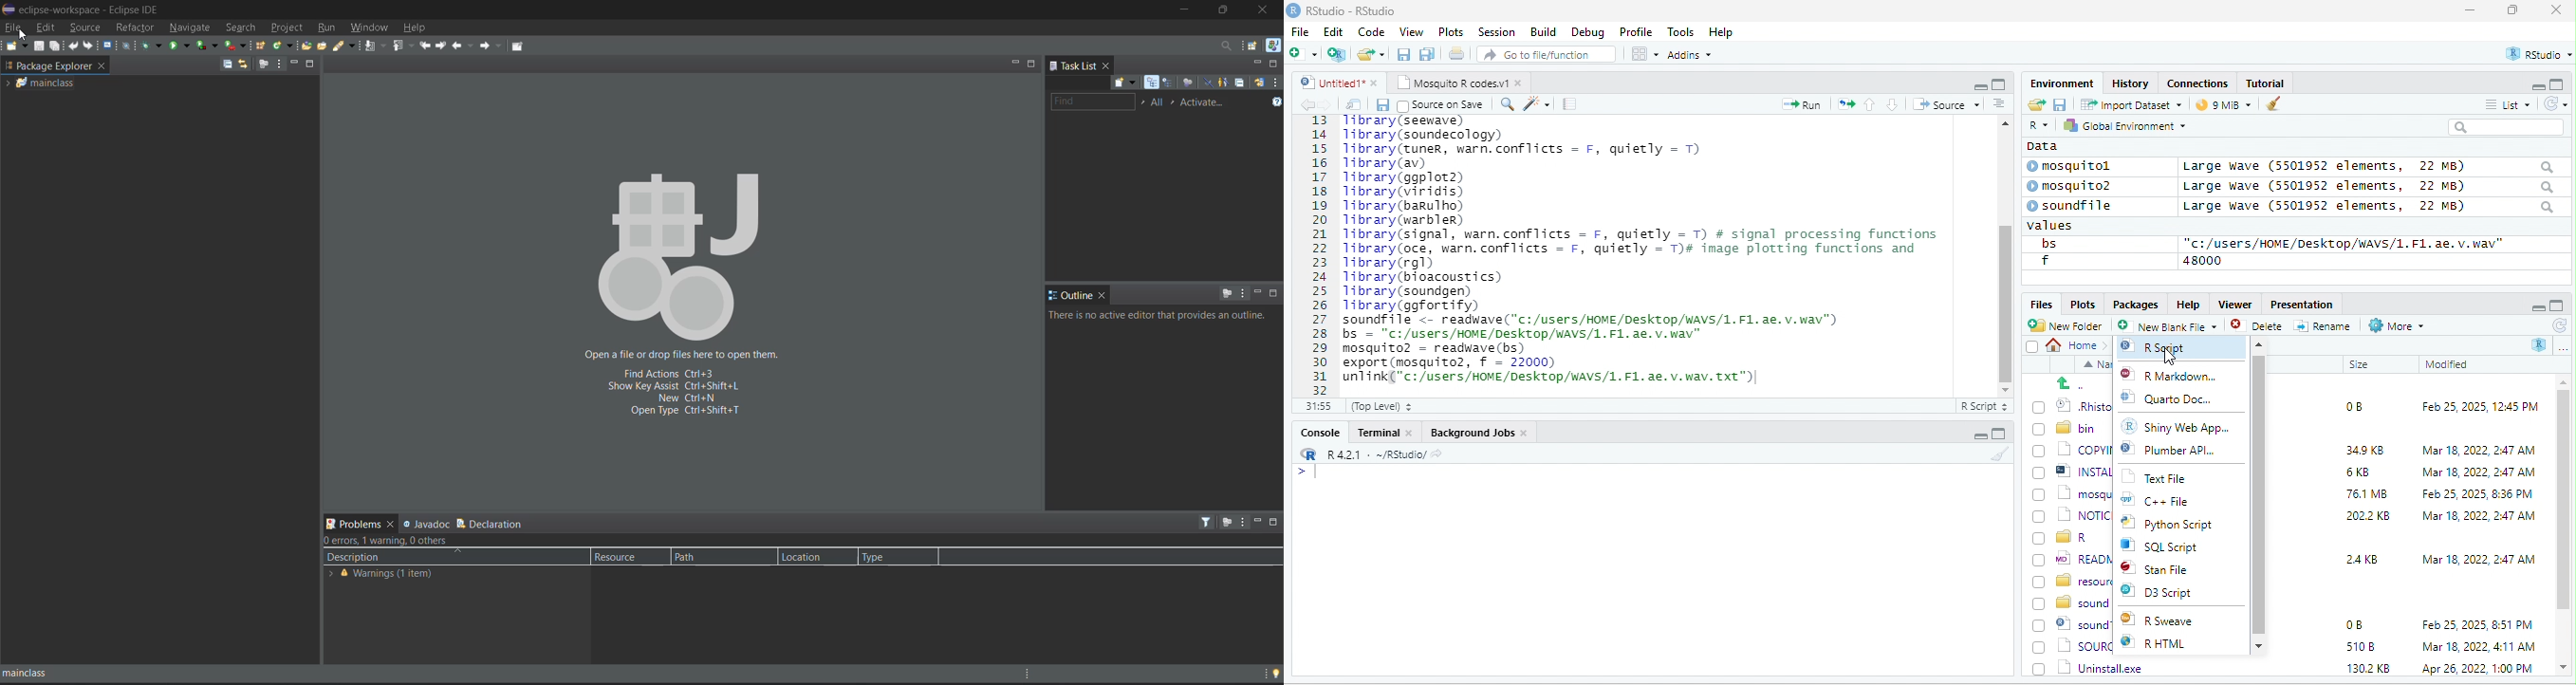  I want to click on =] Rename, so click(2324, 325).